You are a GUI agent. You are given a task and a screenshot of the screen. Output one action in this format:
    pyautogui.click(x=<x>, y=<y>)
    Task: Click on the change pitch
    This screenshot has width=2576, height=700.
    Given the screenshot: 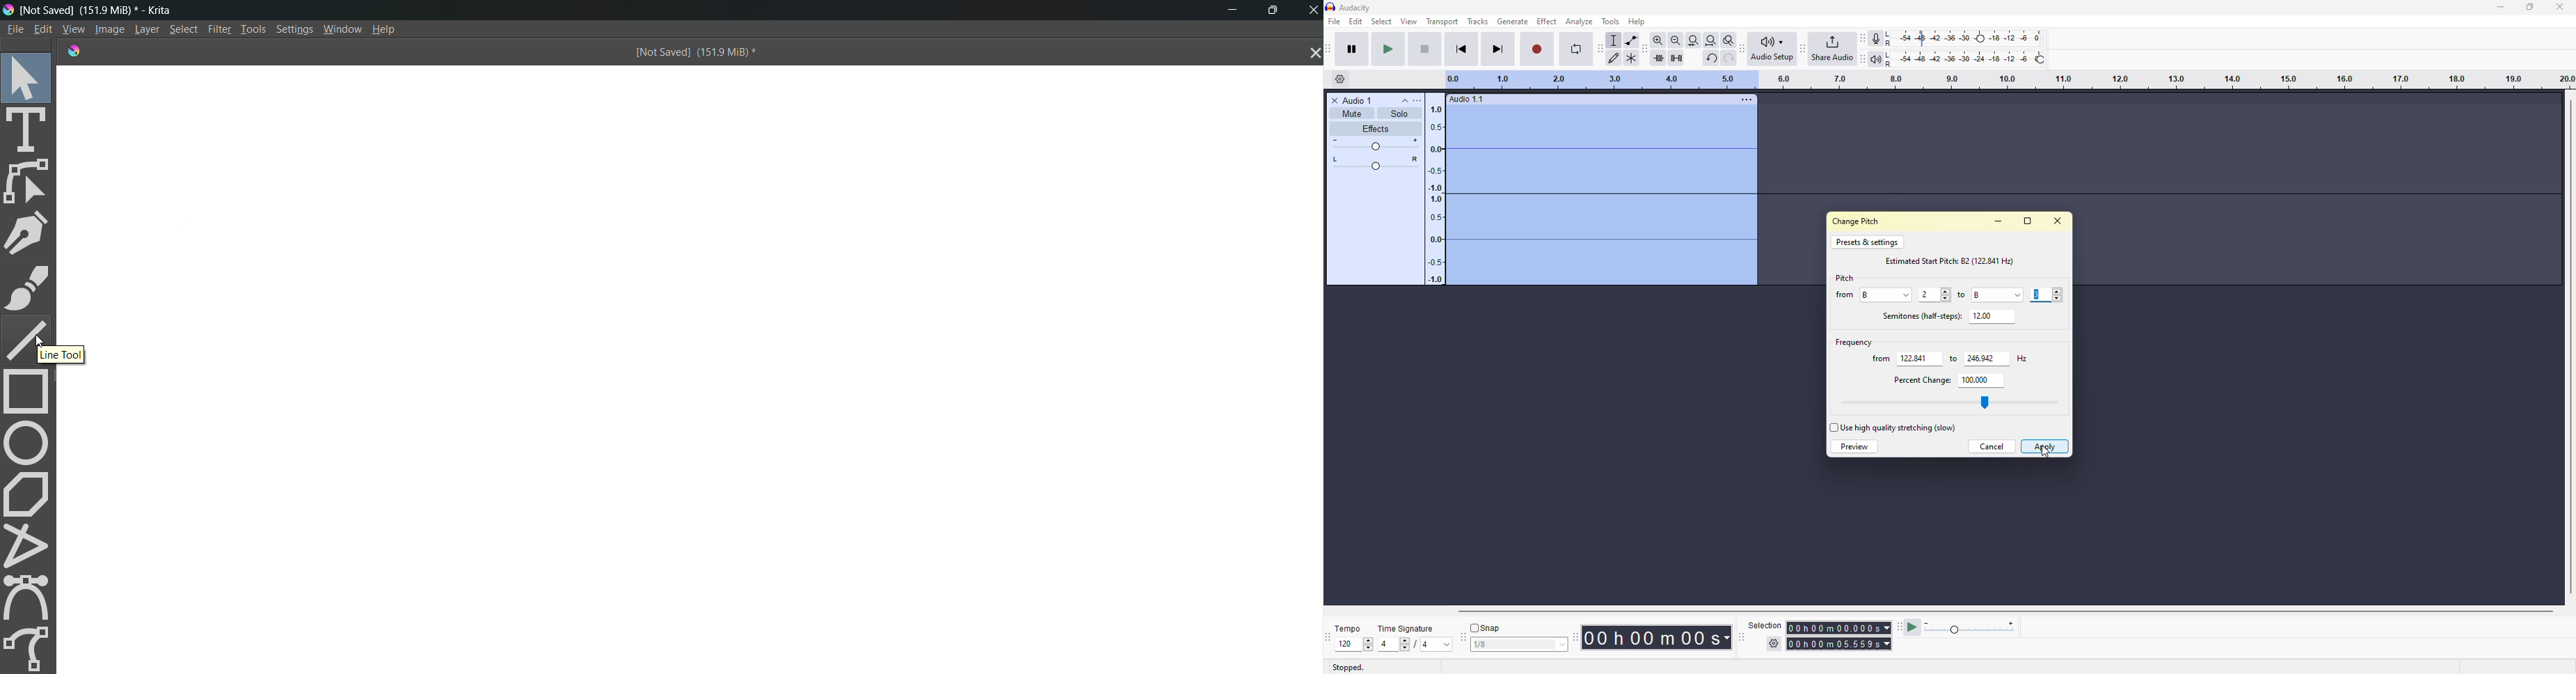 What is the action you would take?
    pyautogui.click(x=1859, y=220)
    